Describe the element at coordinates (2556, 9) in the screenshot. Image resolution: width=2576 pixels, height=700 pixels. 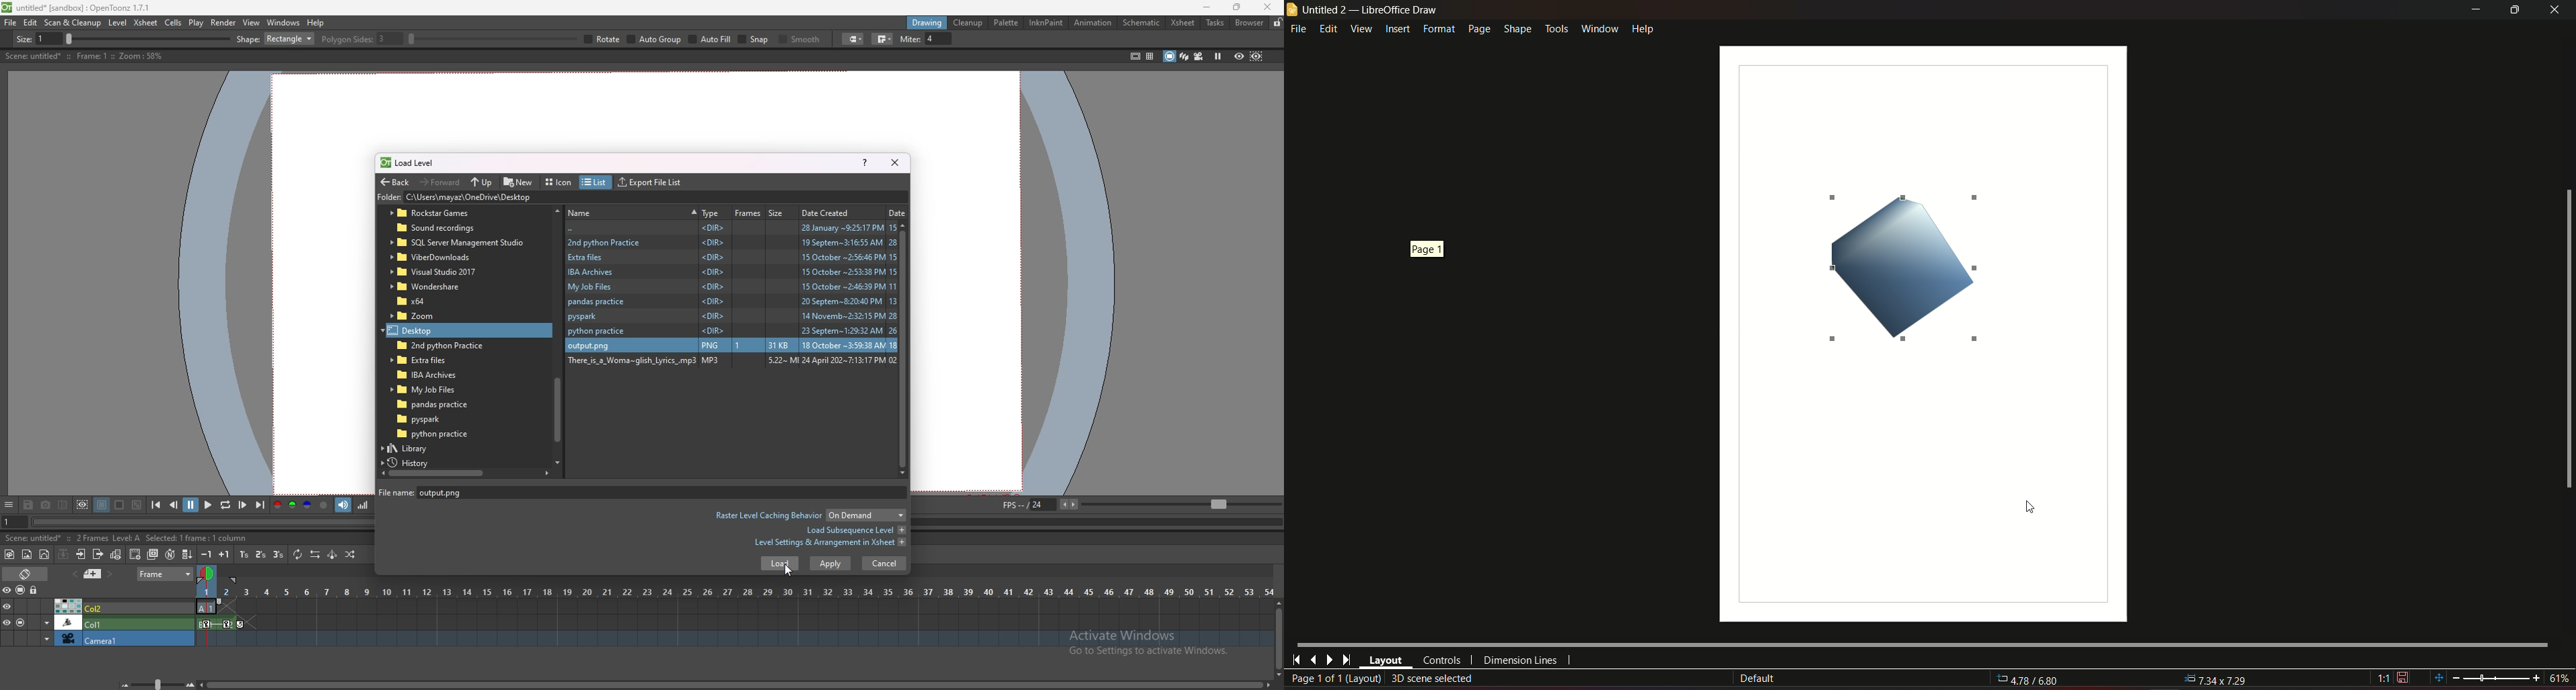
I see `close` at that location.